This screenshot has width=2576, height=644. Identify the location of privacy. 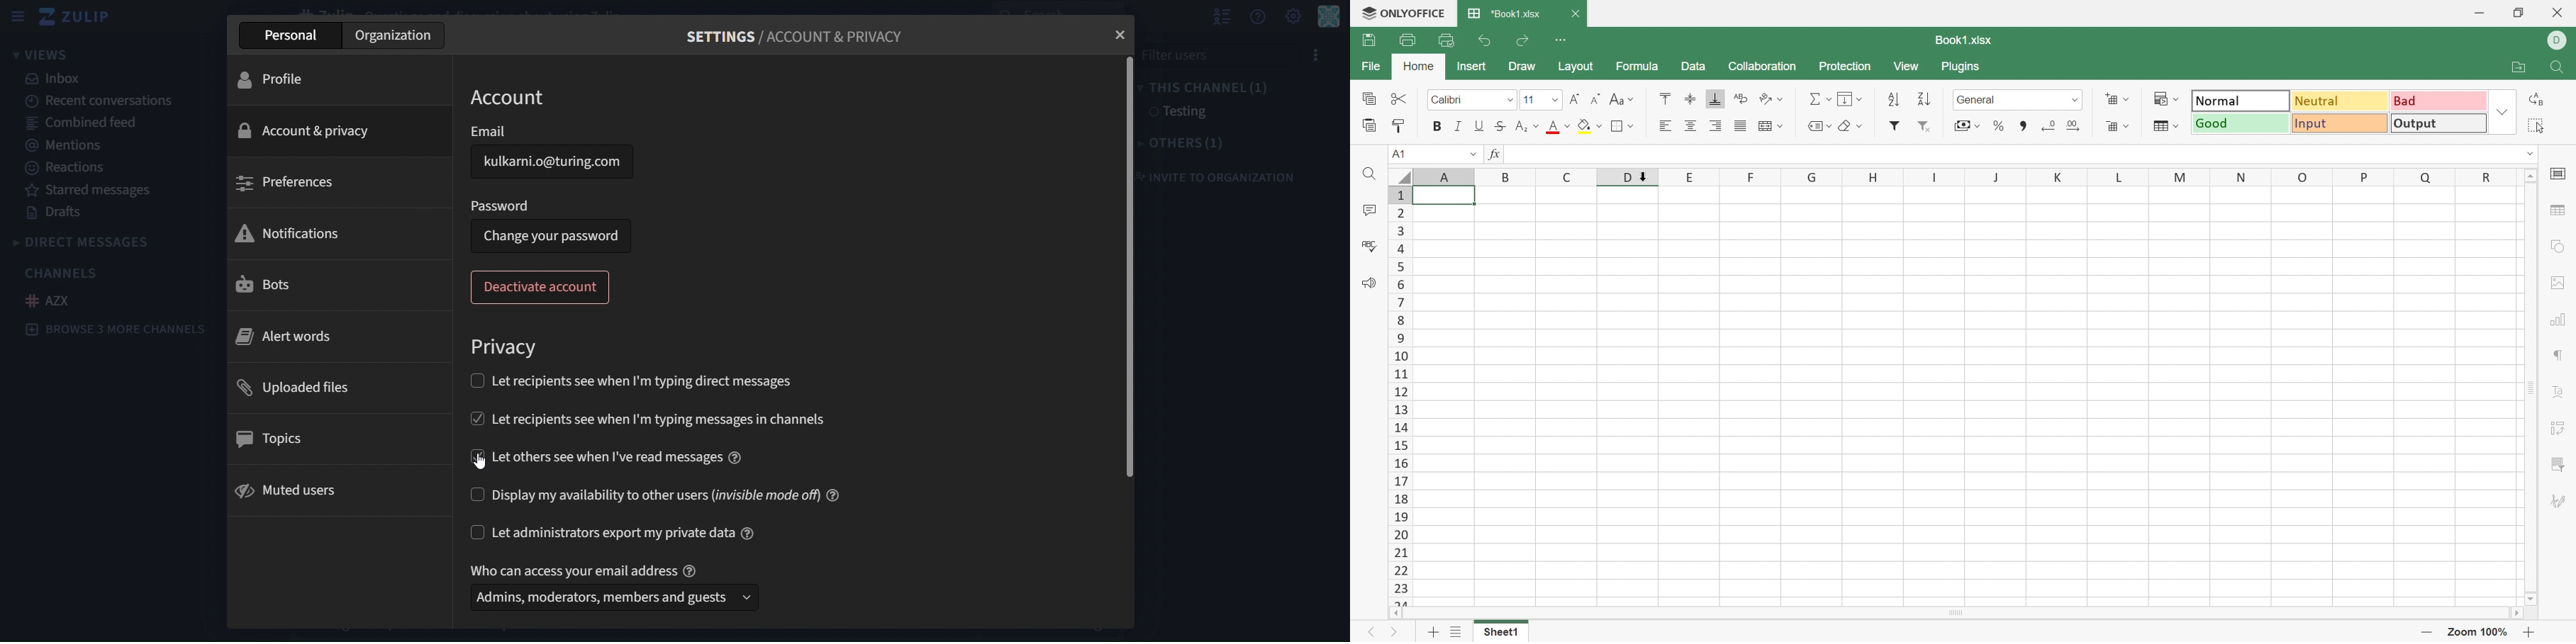
(506, 349).